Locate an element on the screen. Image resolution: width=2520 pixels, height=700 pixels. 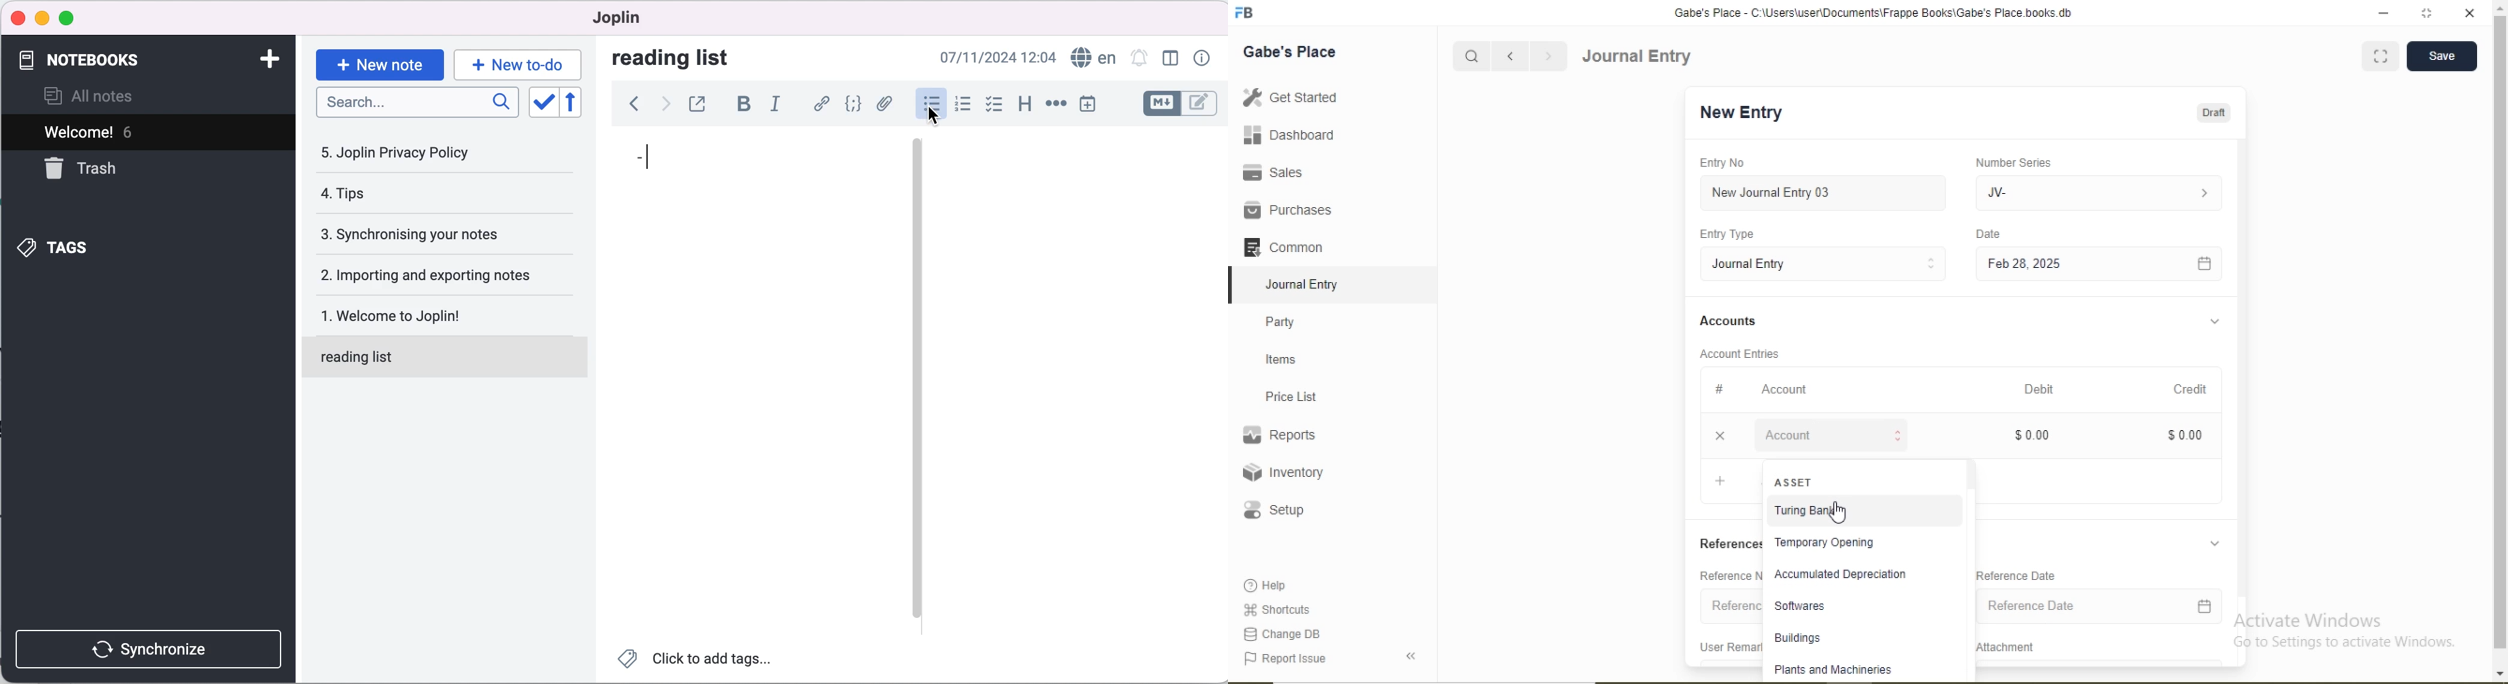
heading is located at coordinates (1026, 107).